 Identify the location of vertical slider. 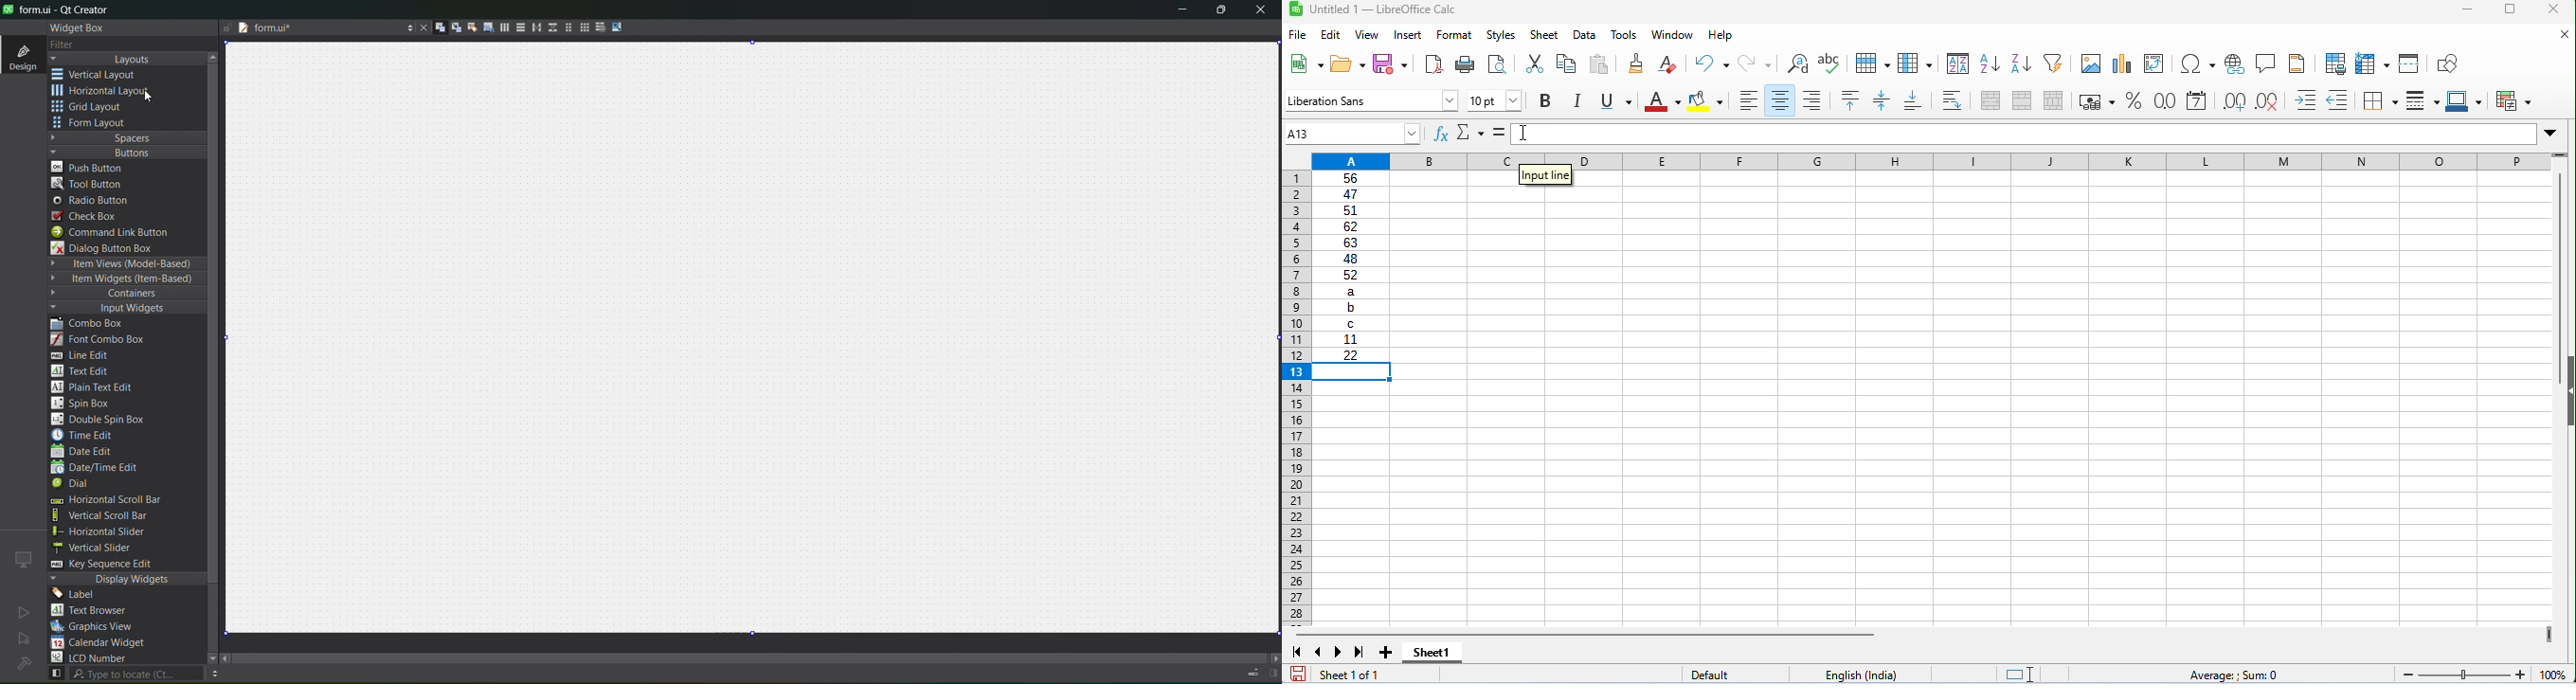
(105, 547).